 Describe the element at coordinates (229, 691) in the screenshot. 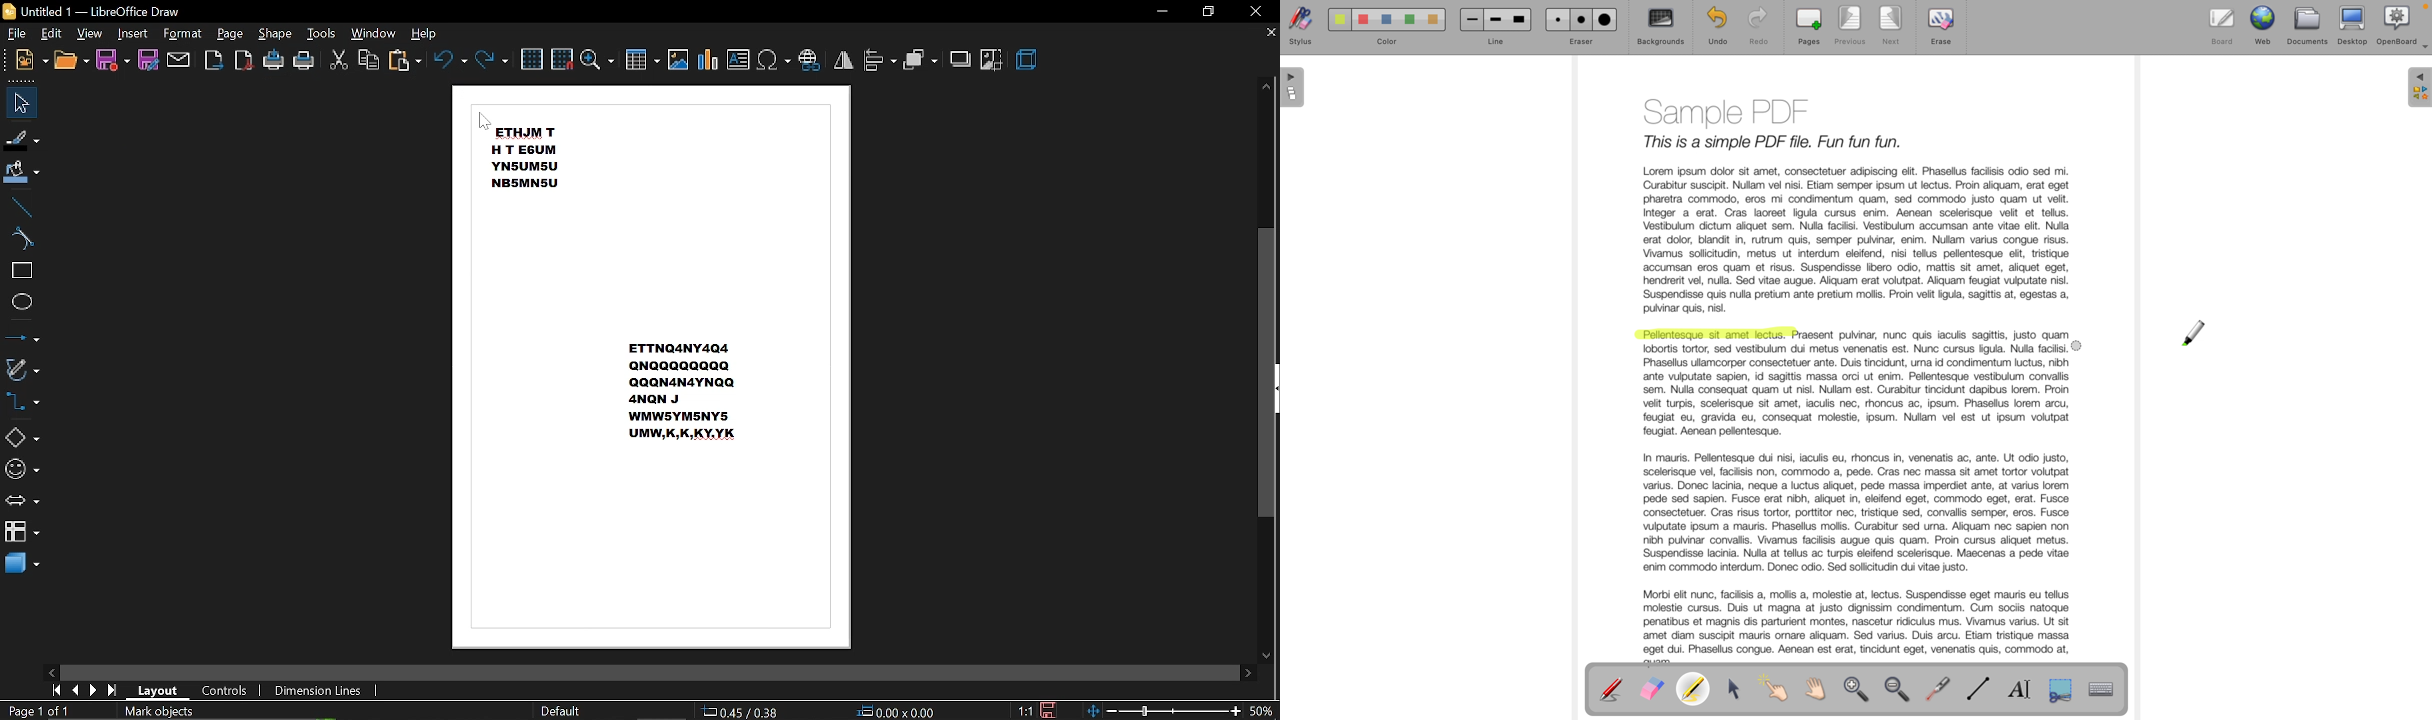

I see `controls` at that location.